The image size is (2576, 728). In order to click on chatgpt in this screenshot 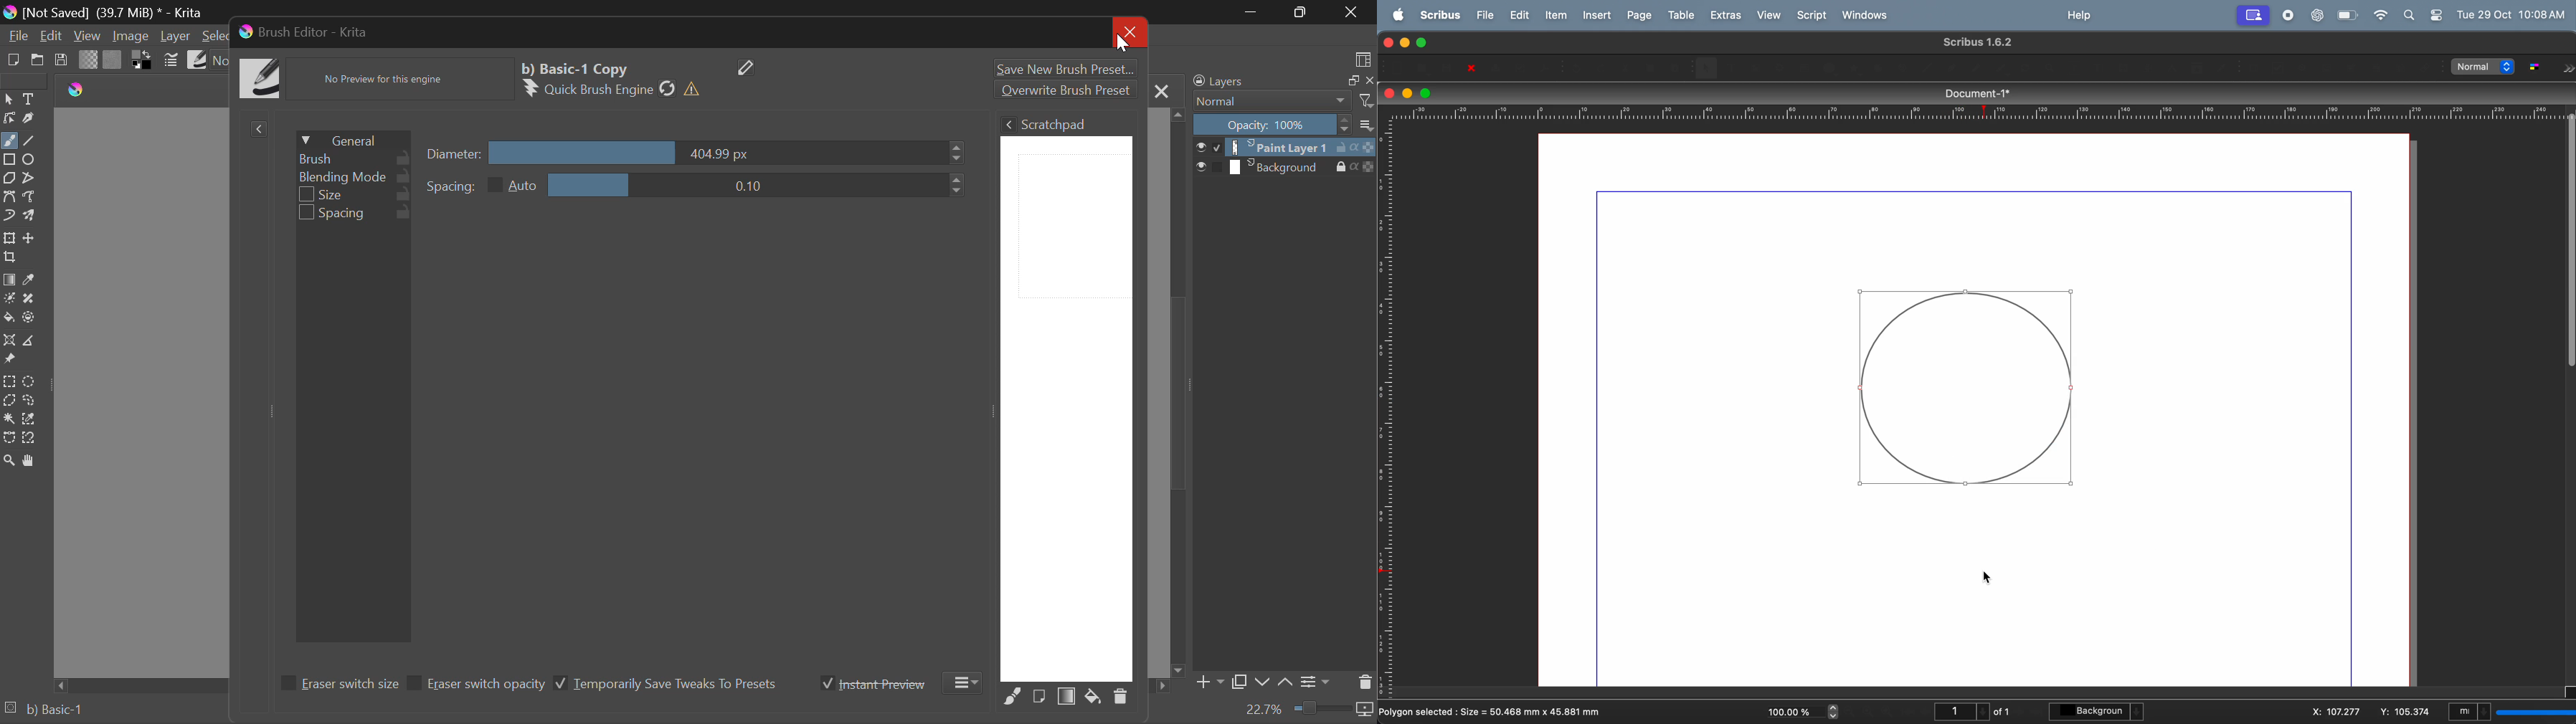, I will do `click(2317, 16)`.